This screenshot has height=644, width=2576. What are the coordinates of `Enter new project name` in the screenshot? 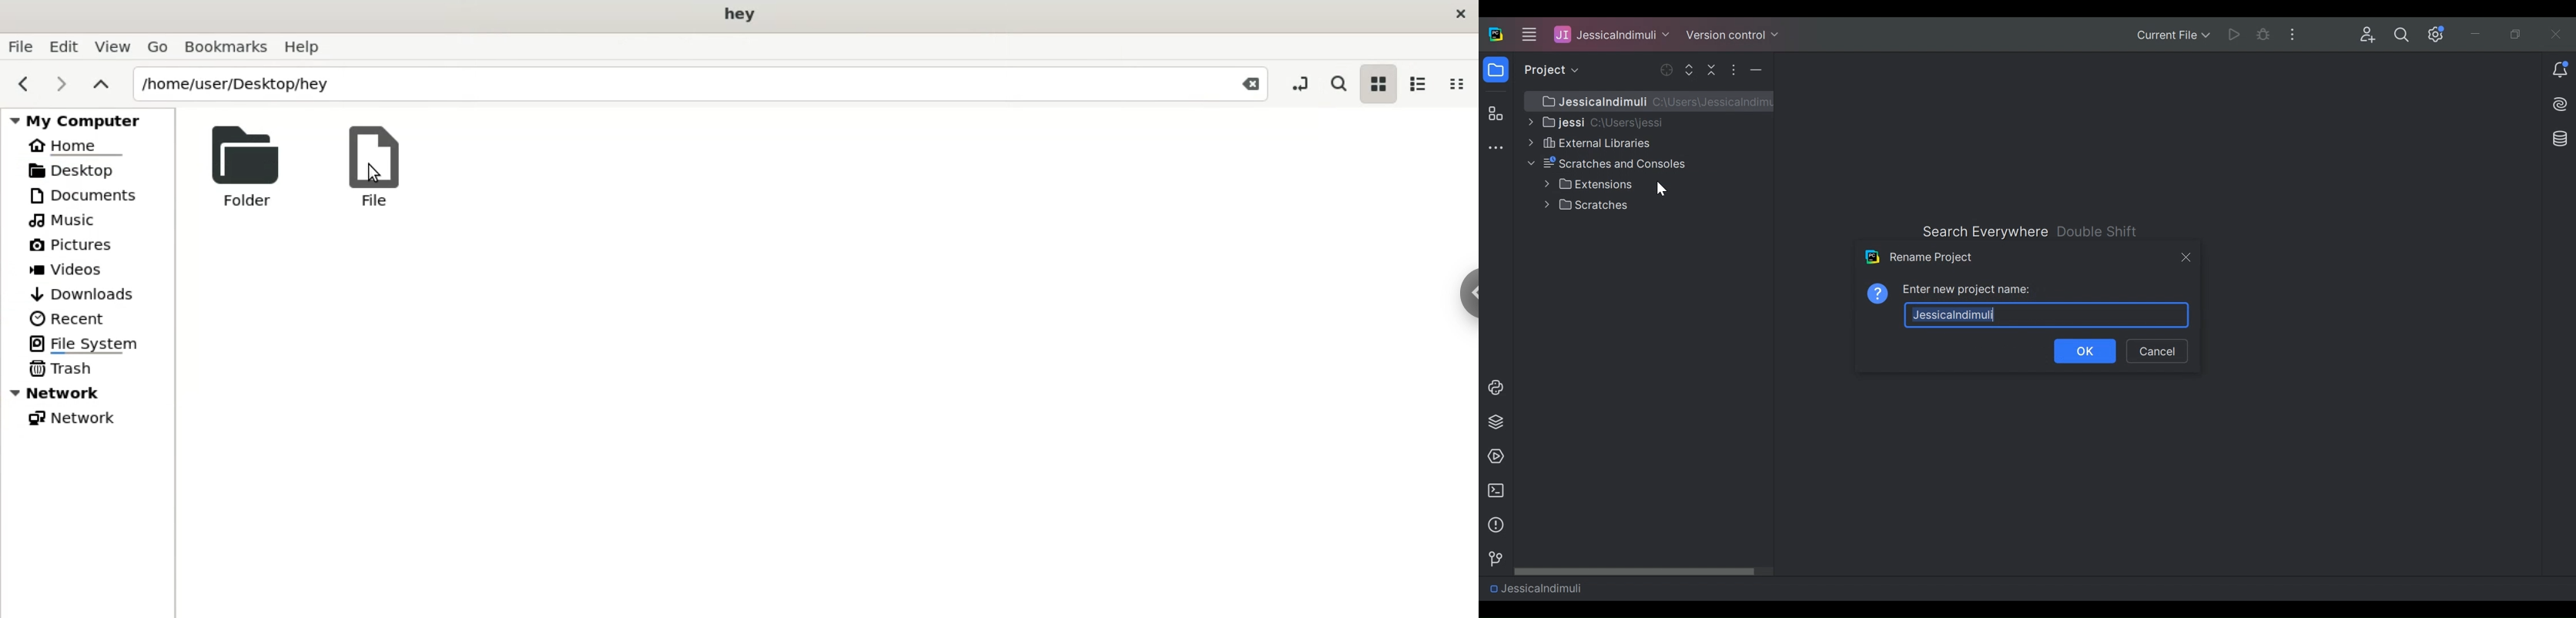 It's located at (1968, 290).